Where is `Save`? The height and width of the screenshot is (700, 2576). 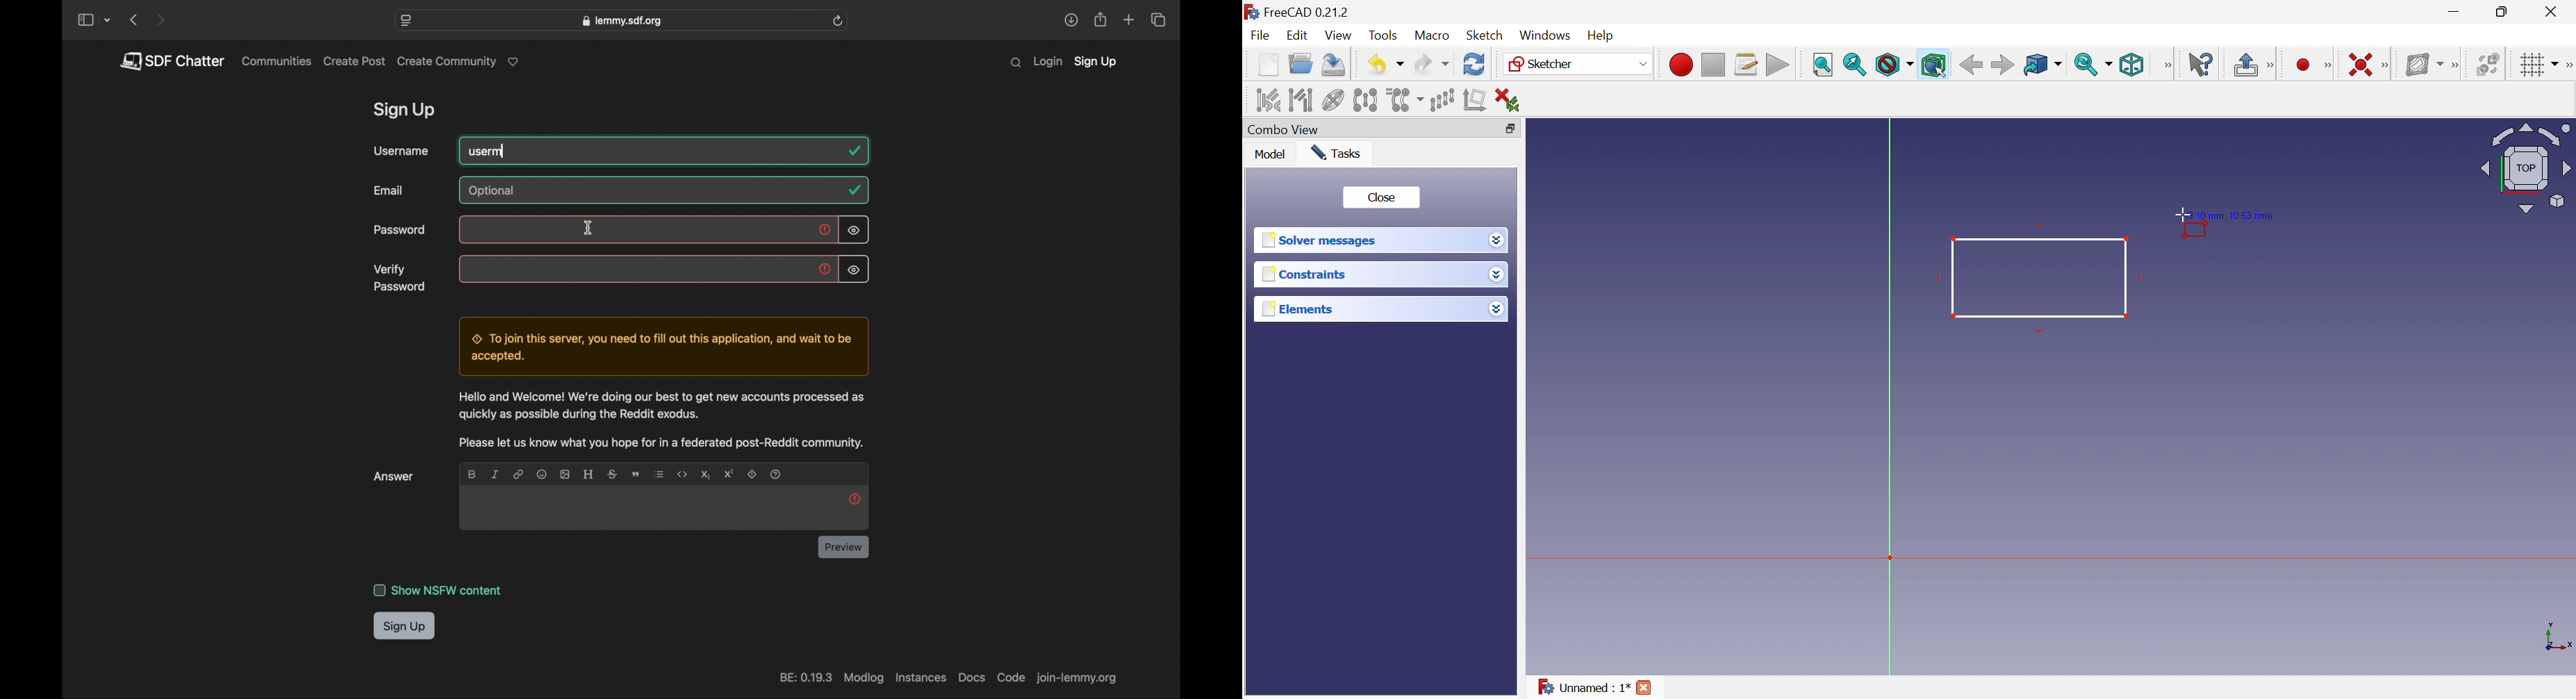
Save is located at coordinates (1335, 65).